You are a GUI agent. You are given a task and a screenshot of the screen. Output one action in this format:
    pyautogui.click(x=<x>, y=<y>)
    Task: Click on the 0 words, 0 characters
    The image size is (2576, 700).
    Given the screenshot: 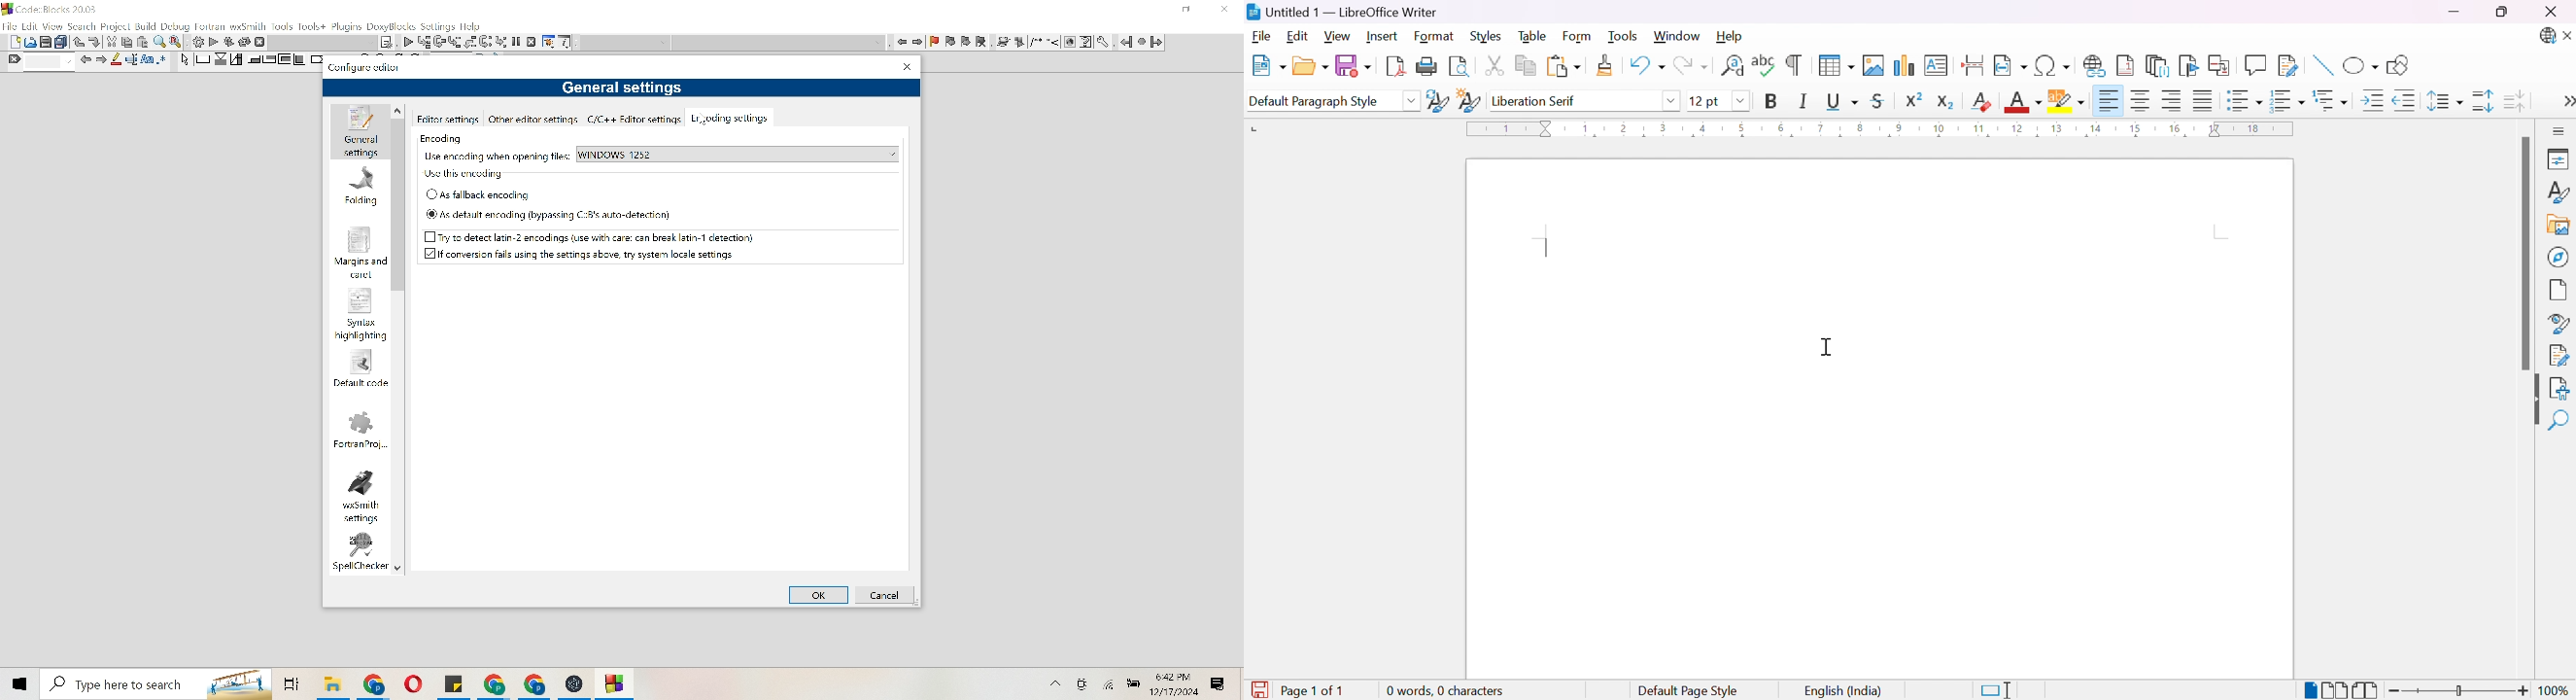 What is the action you would take?
    pyautogui.click(x=1446, y=692)
    